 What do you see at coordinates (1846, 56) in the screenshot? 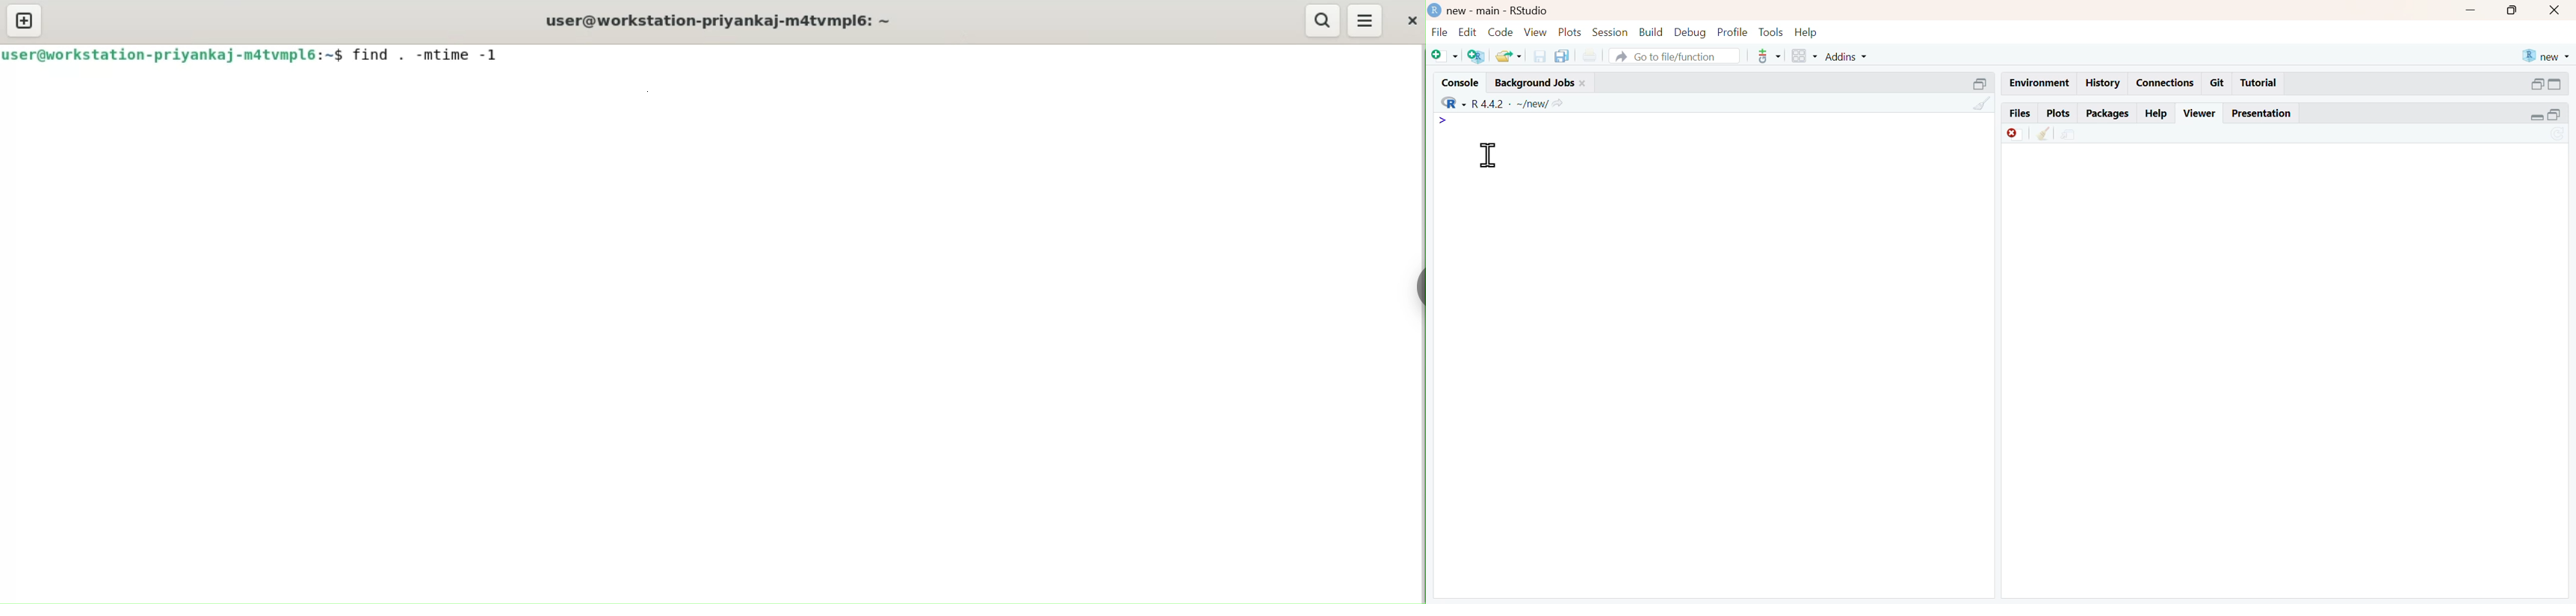
I see `Addins` at bounding box center [1846, 56].